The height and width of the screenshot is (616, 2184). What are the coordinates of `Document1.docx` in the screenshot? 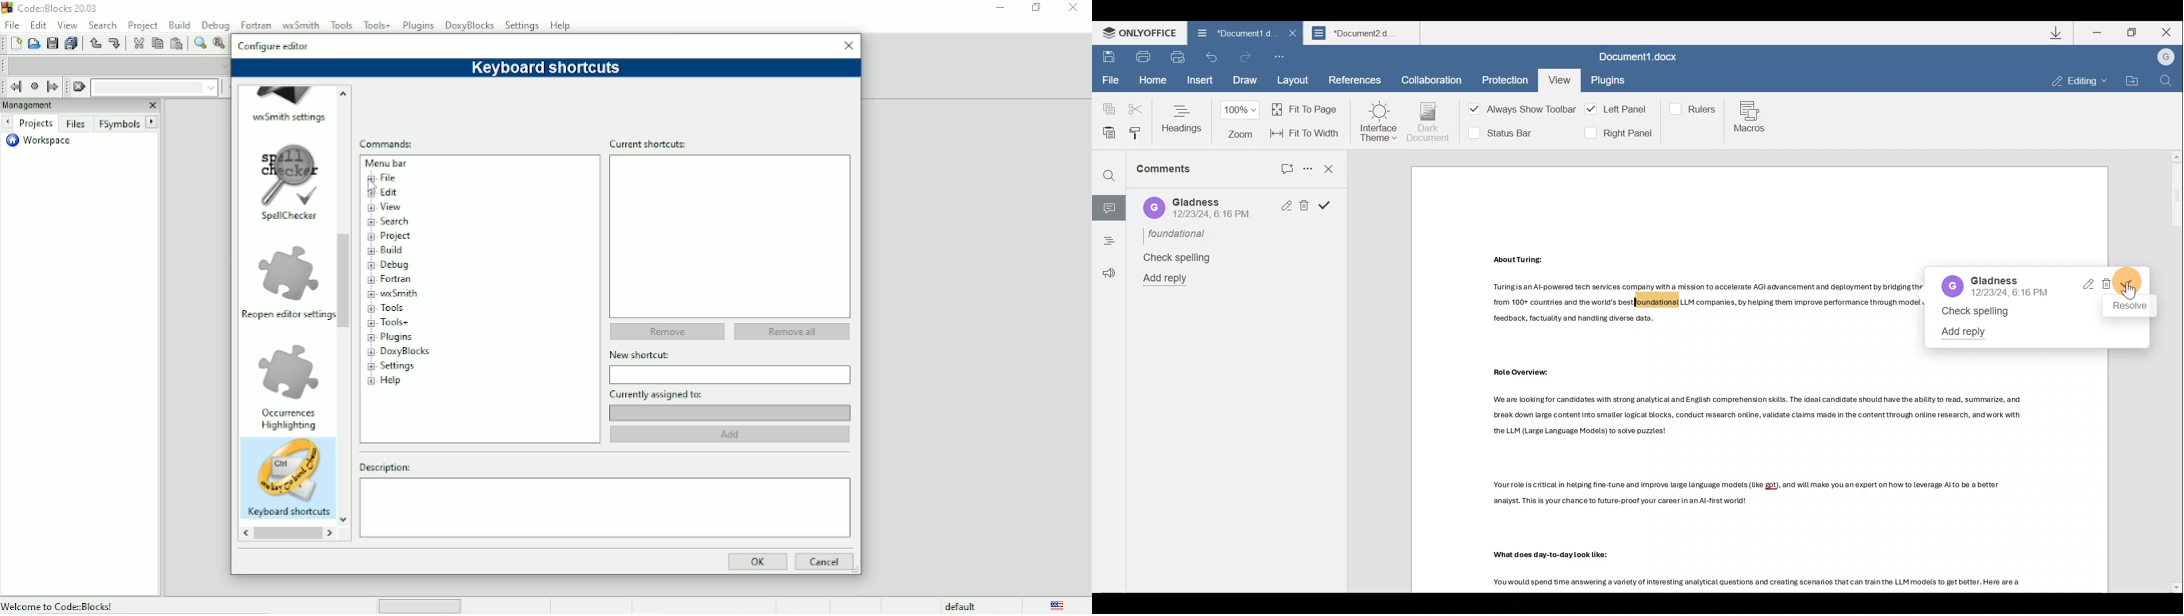 It's located at (1642, 59).